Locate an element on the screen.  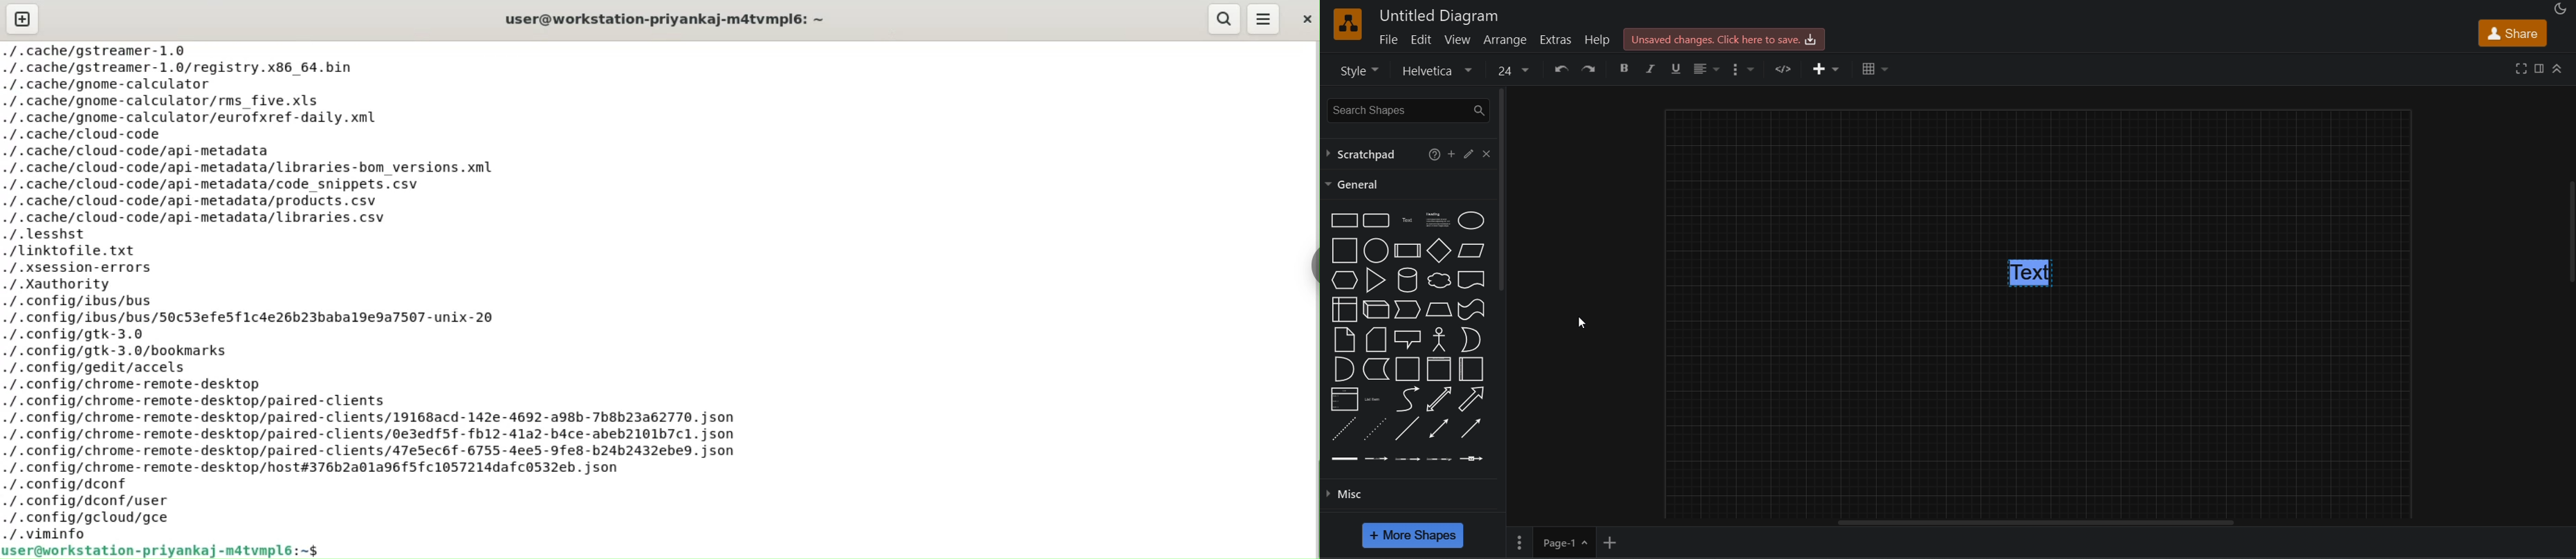
style is located at coordinates (1358, 70).